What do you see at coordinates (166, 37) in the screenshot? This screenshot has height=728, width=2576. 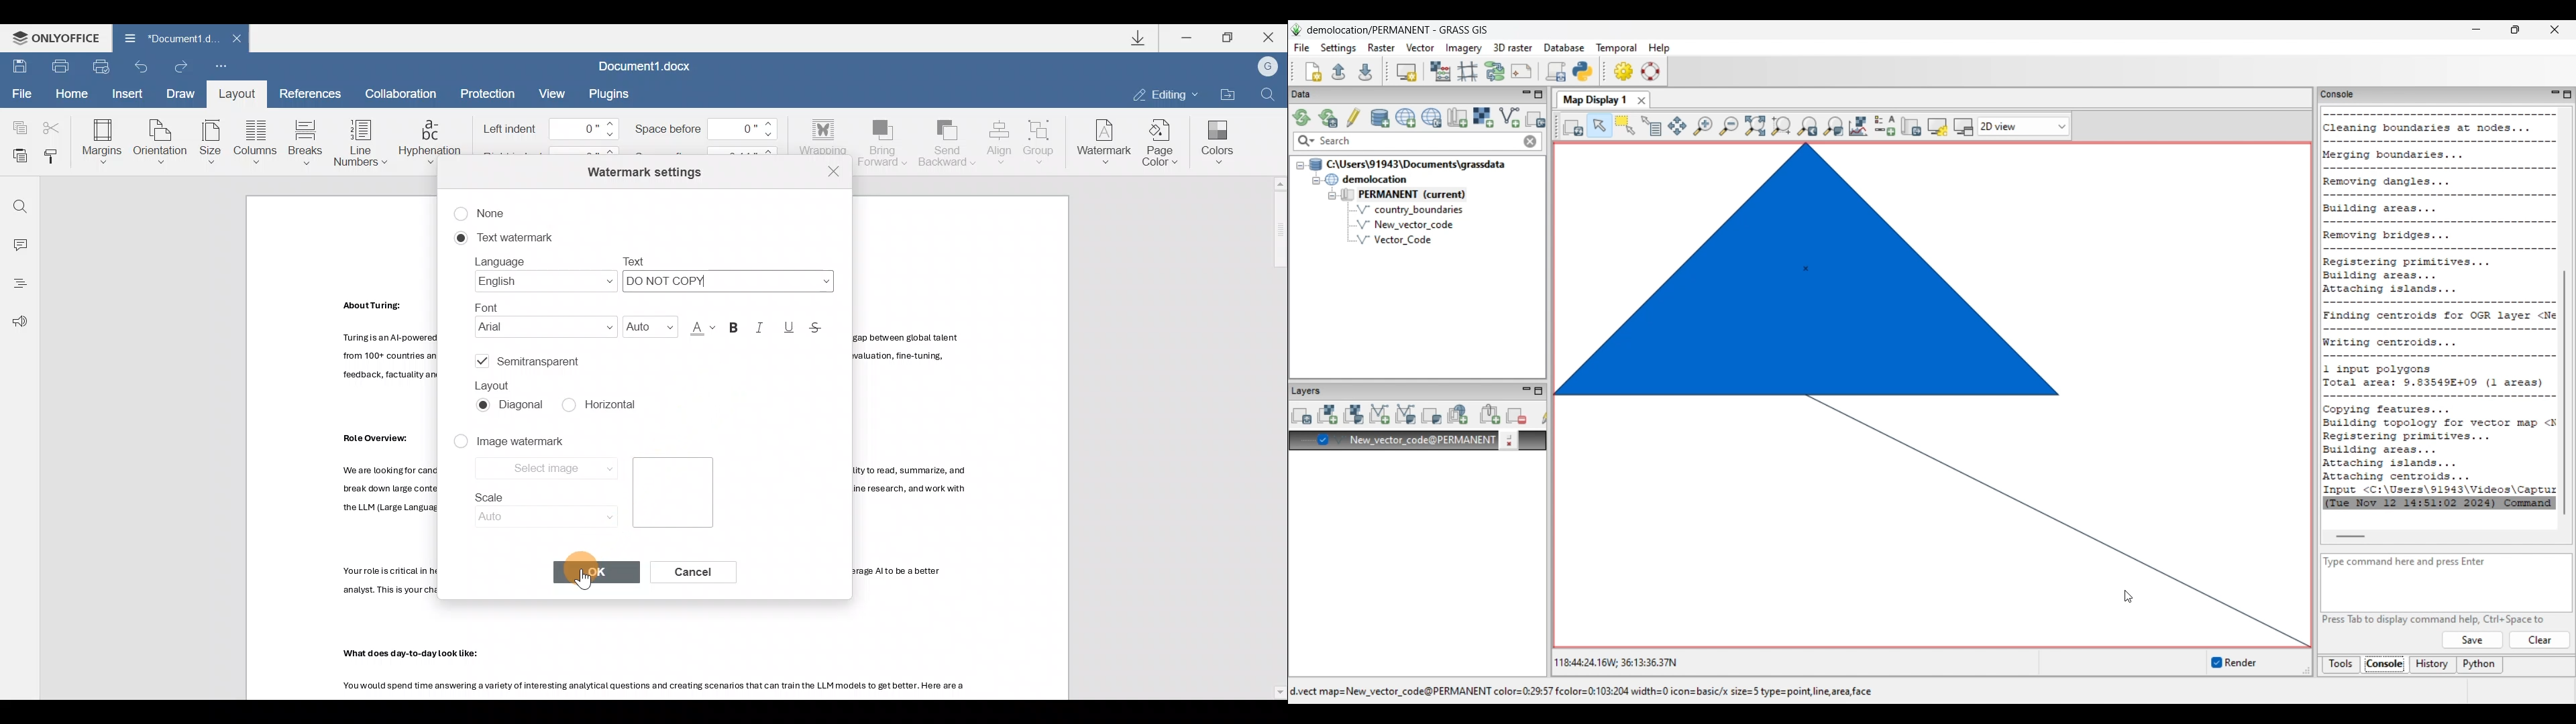 I see `Document1 d.` at bounding box center [166, 37].